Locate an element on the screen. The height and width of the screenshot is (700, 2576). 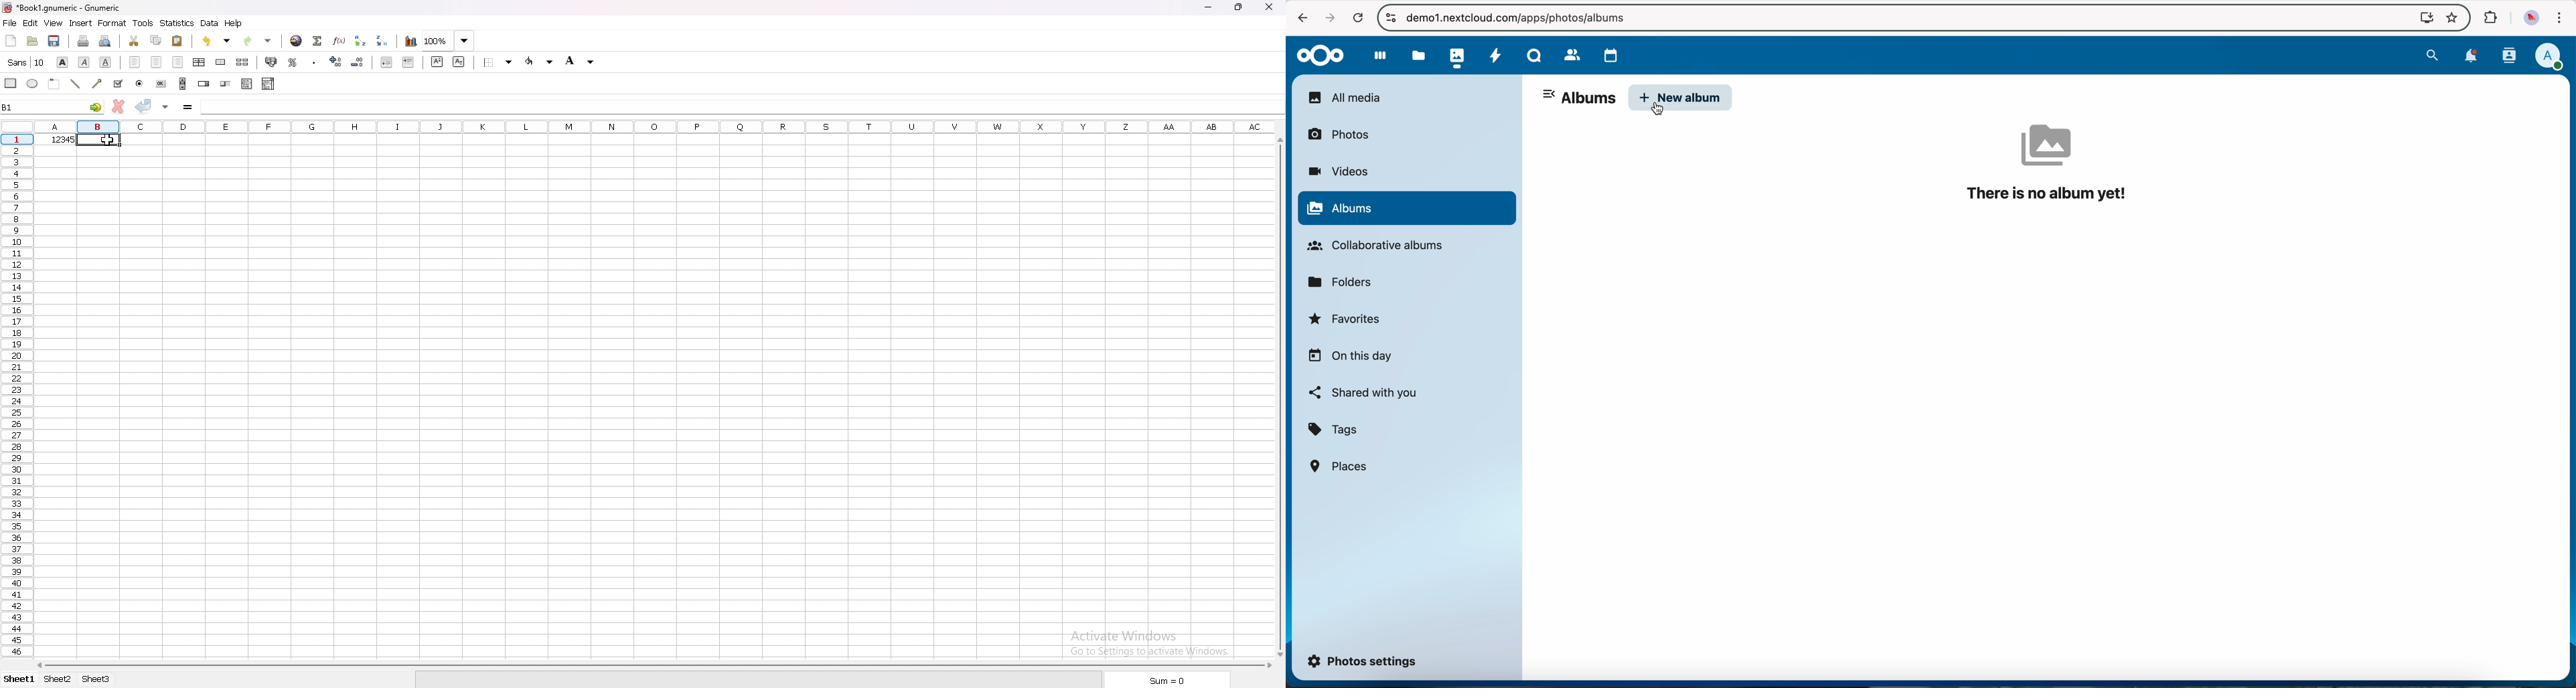
statistics is located at coordinates (177, 23).